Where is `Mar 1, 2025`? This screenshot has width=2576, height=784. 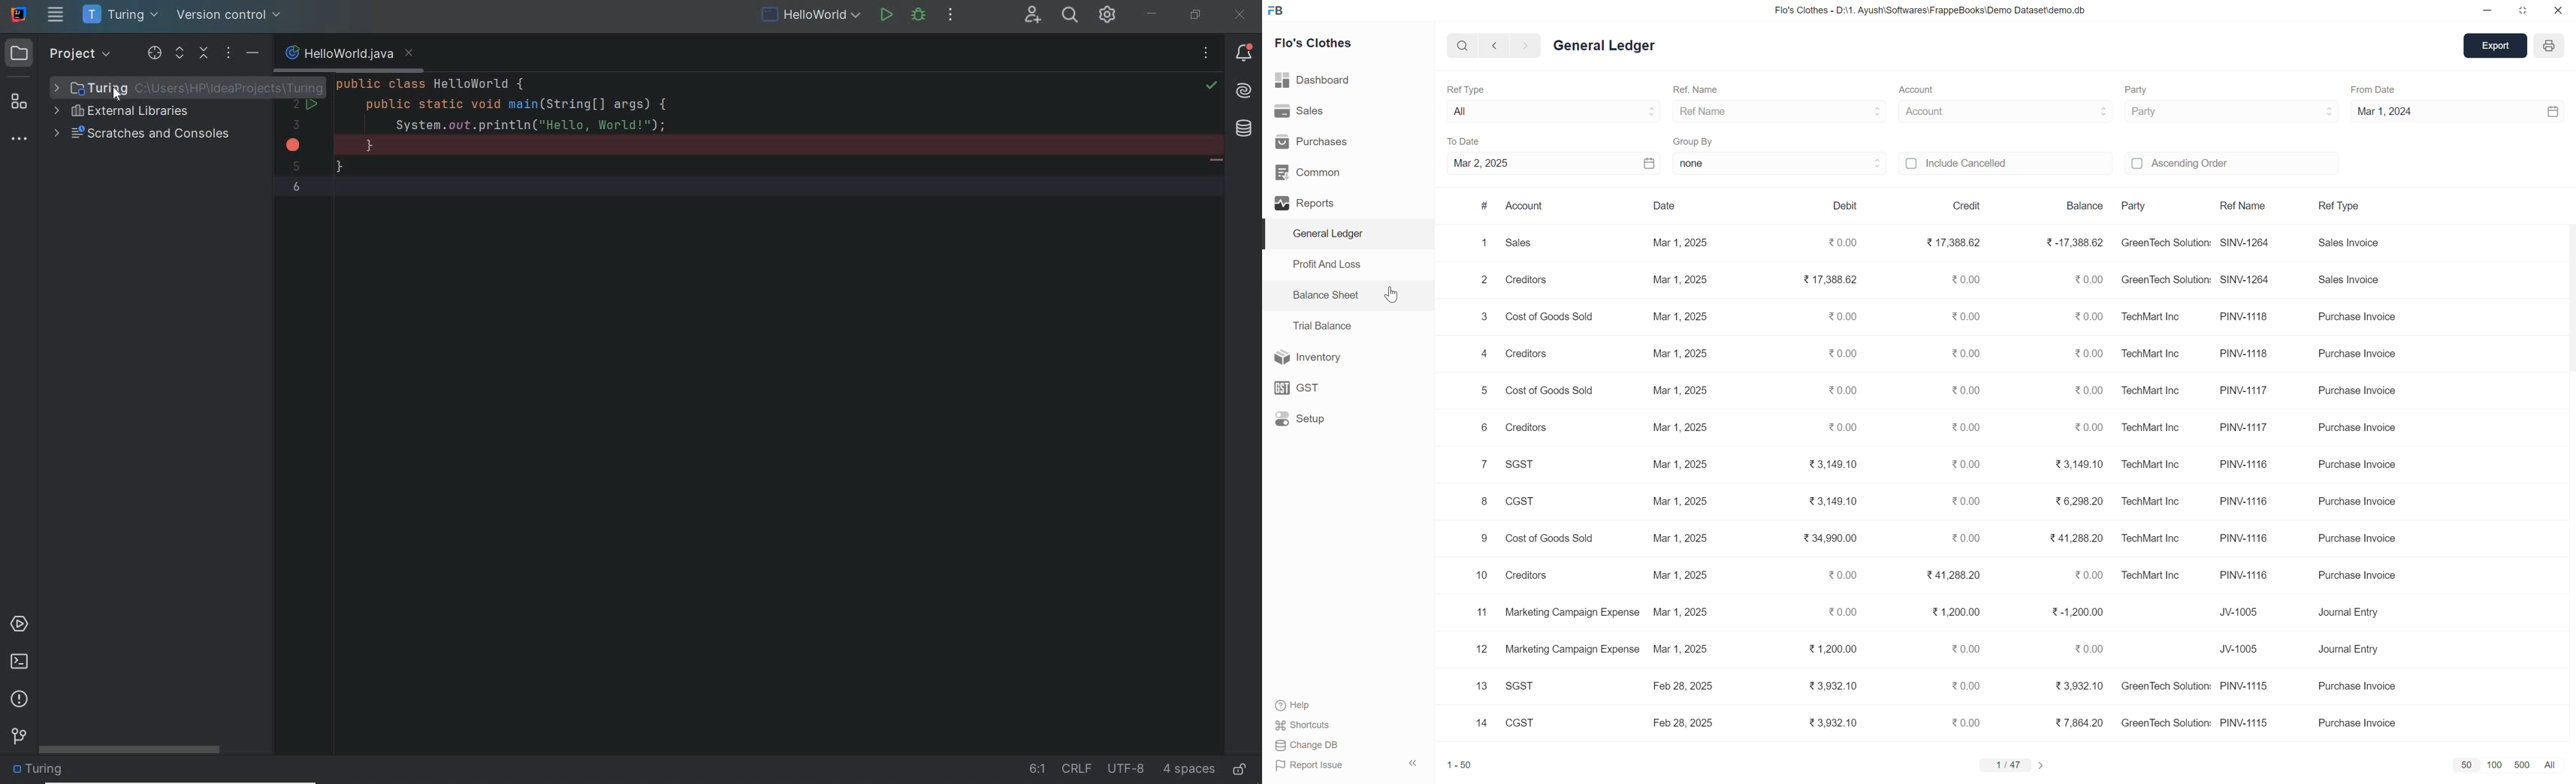
Mar 1, 2025 is located at coordinates (1682, 464).